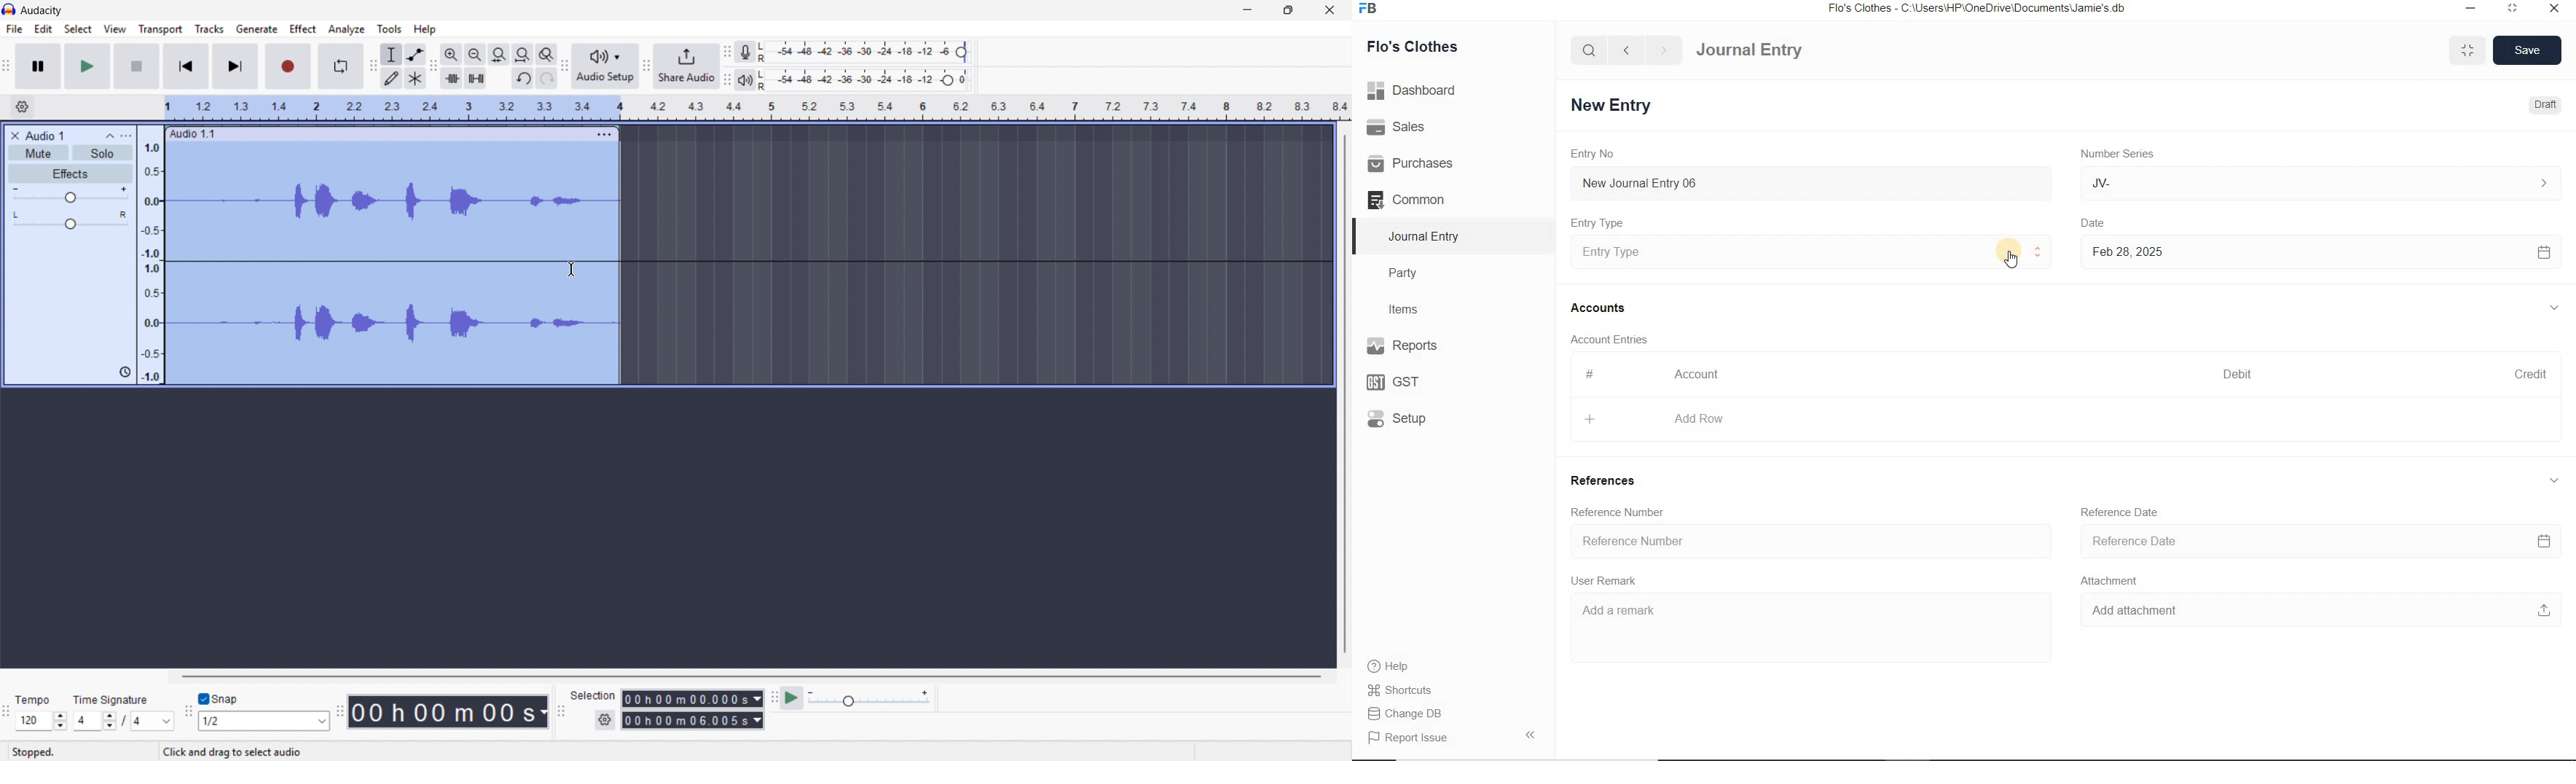 The width and height of the screenshot is (2576, 784). I want to click on minimise/maximise, so click(2468, 51).